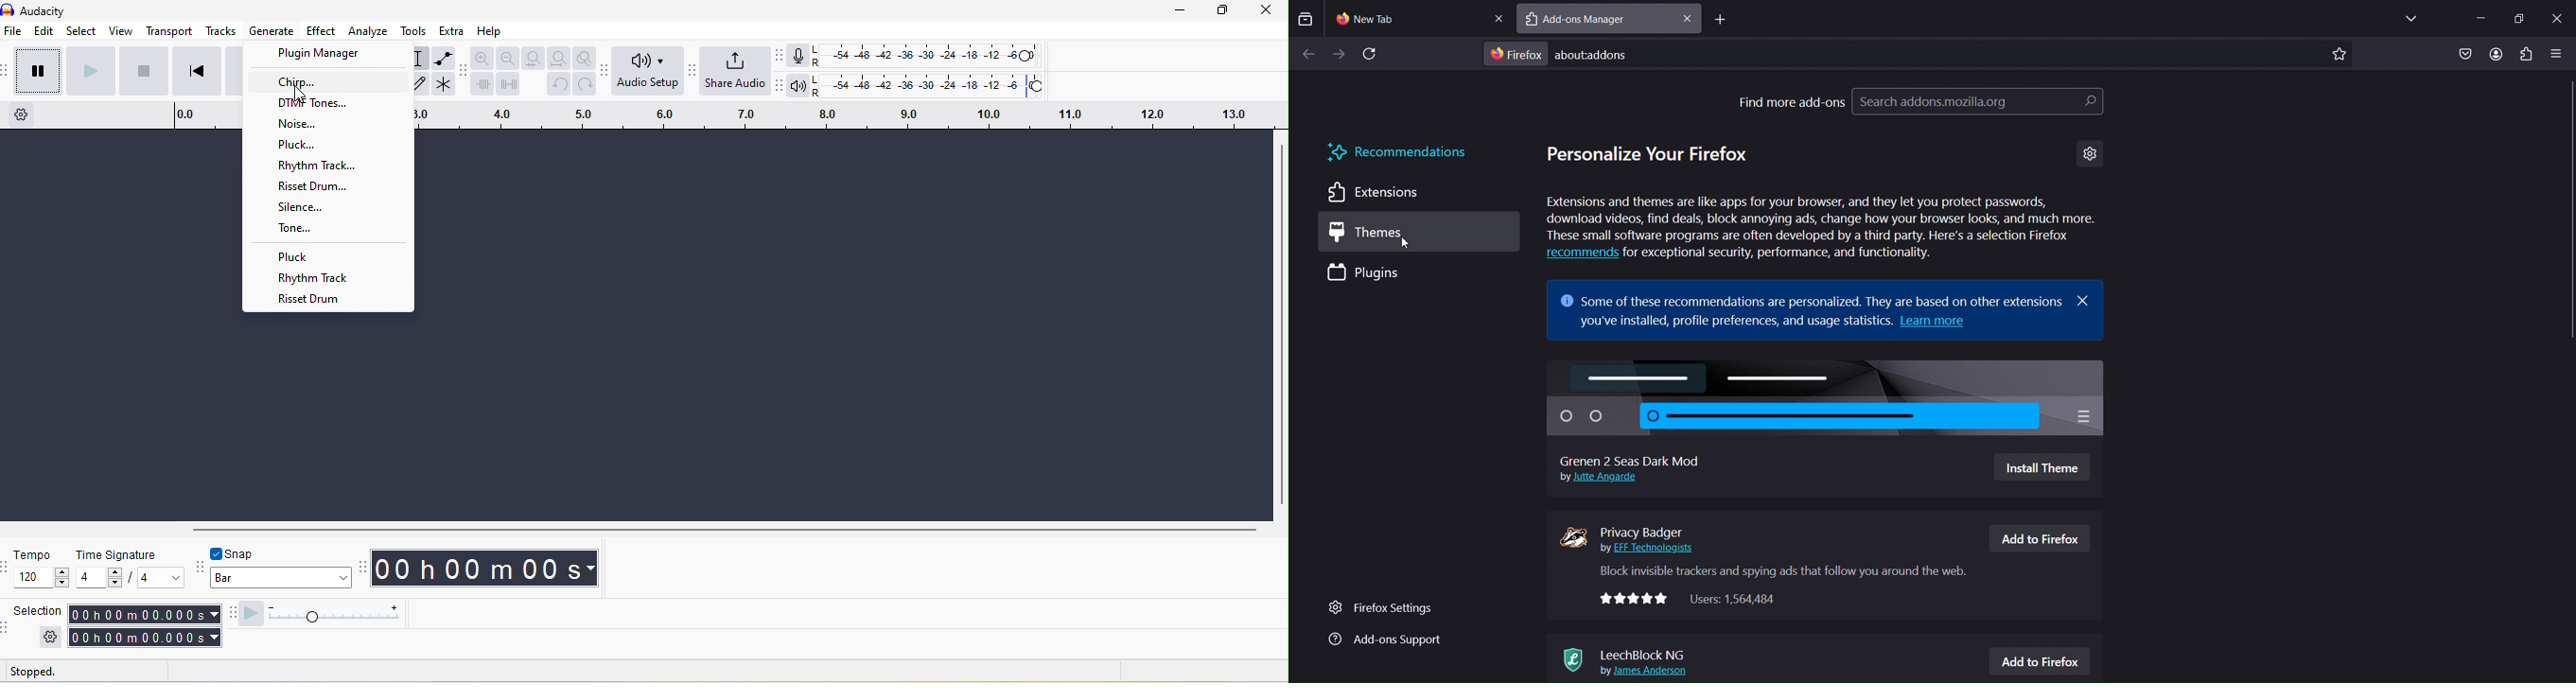 The width and height of the screenshot is (2576, 700). I want to click on Learn more, so click(1935, 323).